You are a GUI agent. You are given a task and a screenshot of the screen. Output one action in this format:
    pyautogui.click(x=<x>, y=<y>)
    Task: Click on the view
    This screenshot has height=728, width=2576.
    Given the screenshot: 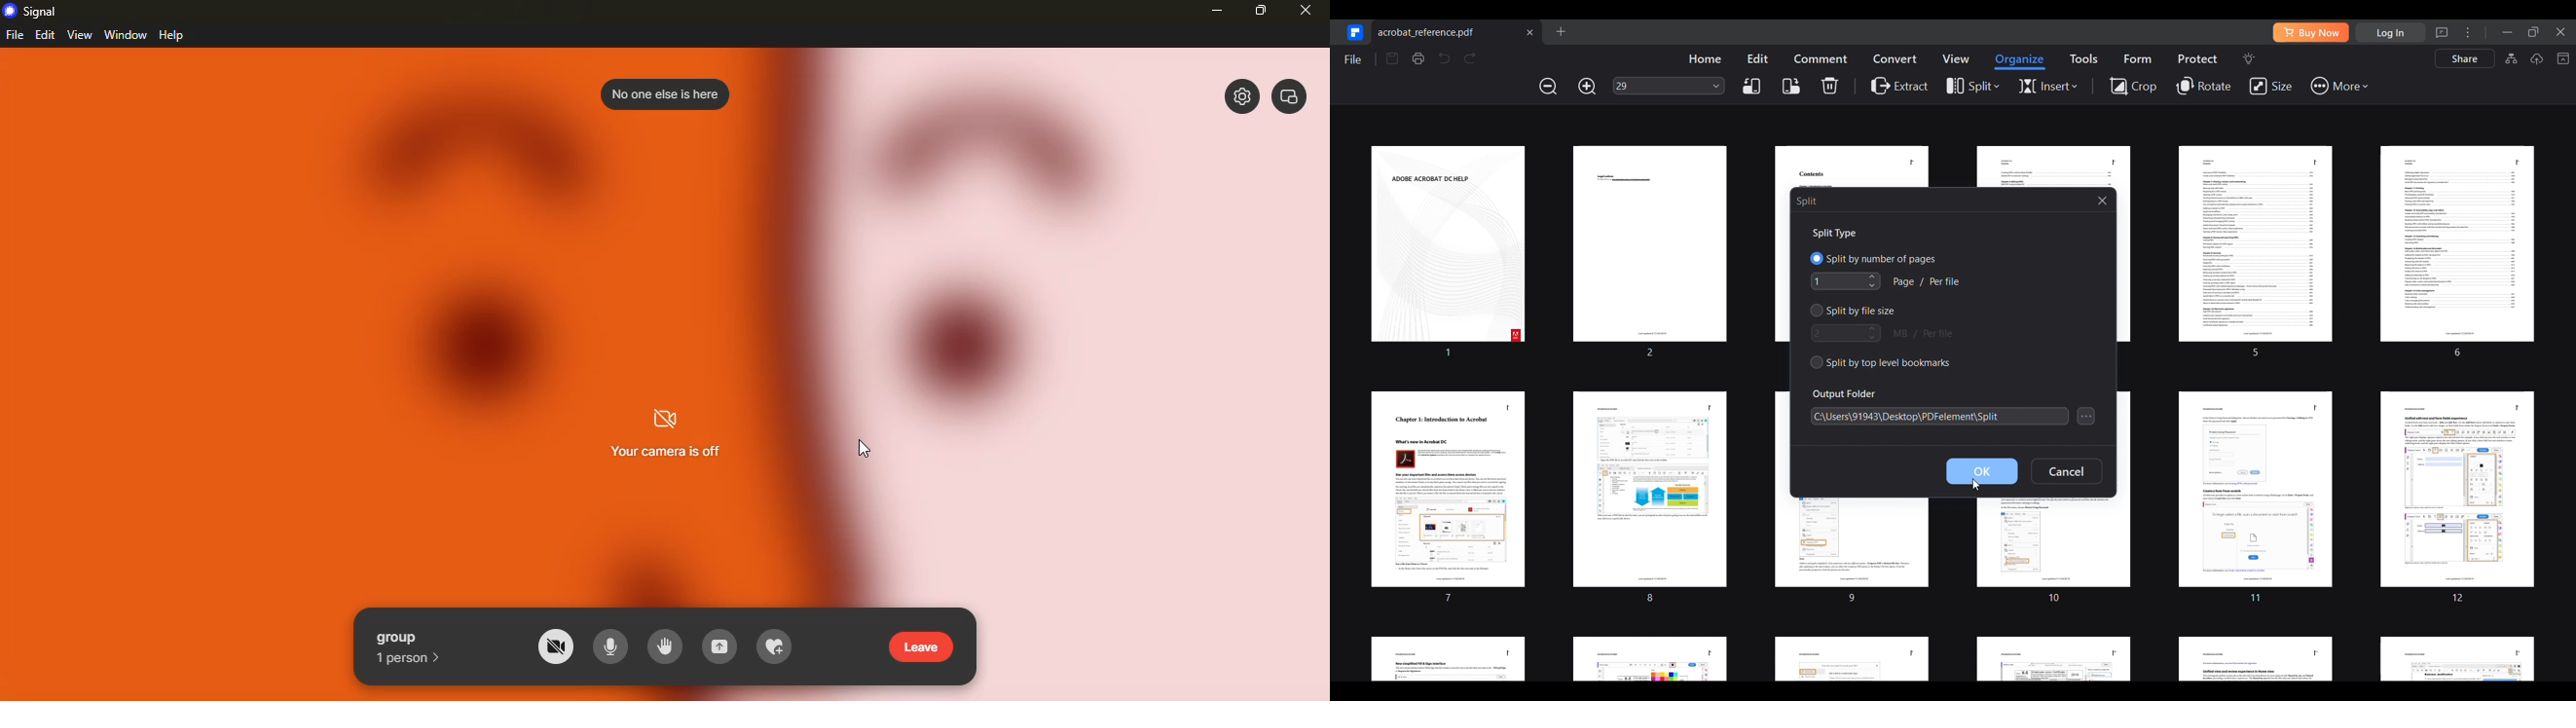 What is the action you would take?
    pyautogui.click(x=81, y=35)
    